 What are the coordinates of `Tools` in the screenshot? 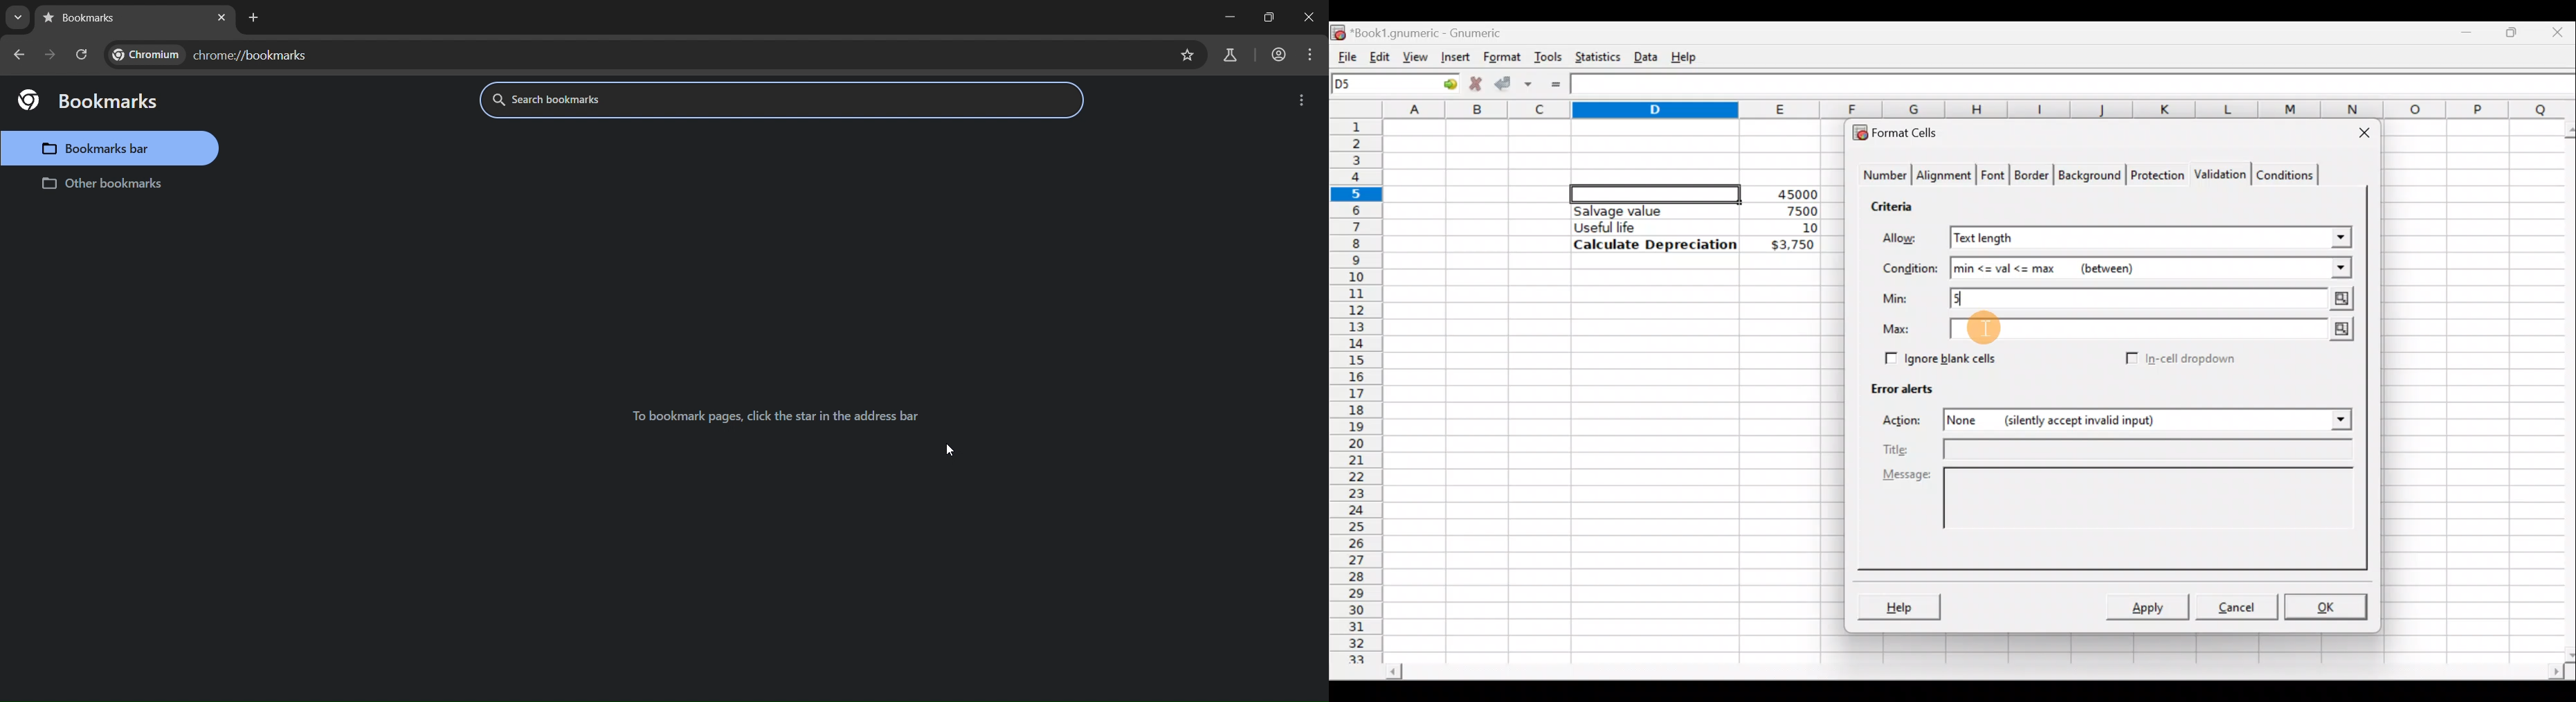 It's located at (1548, 56).